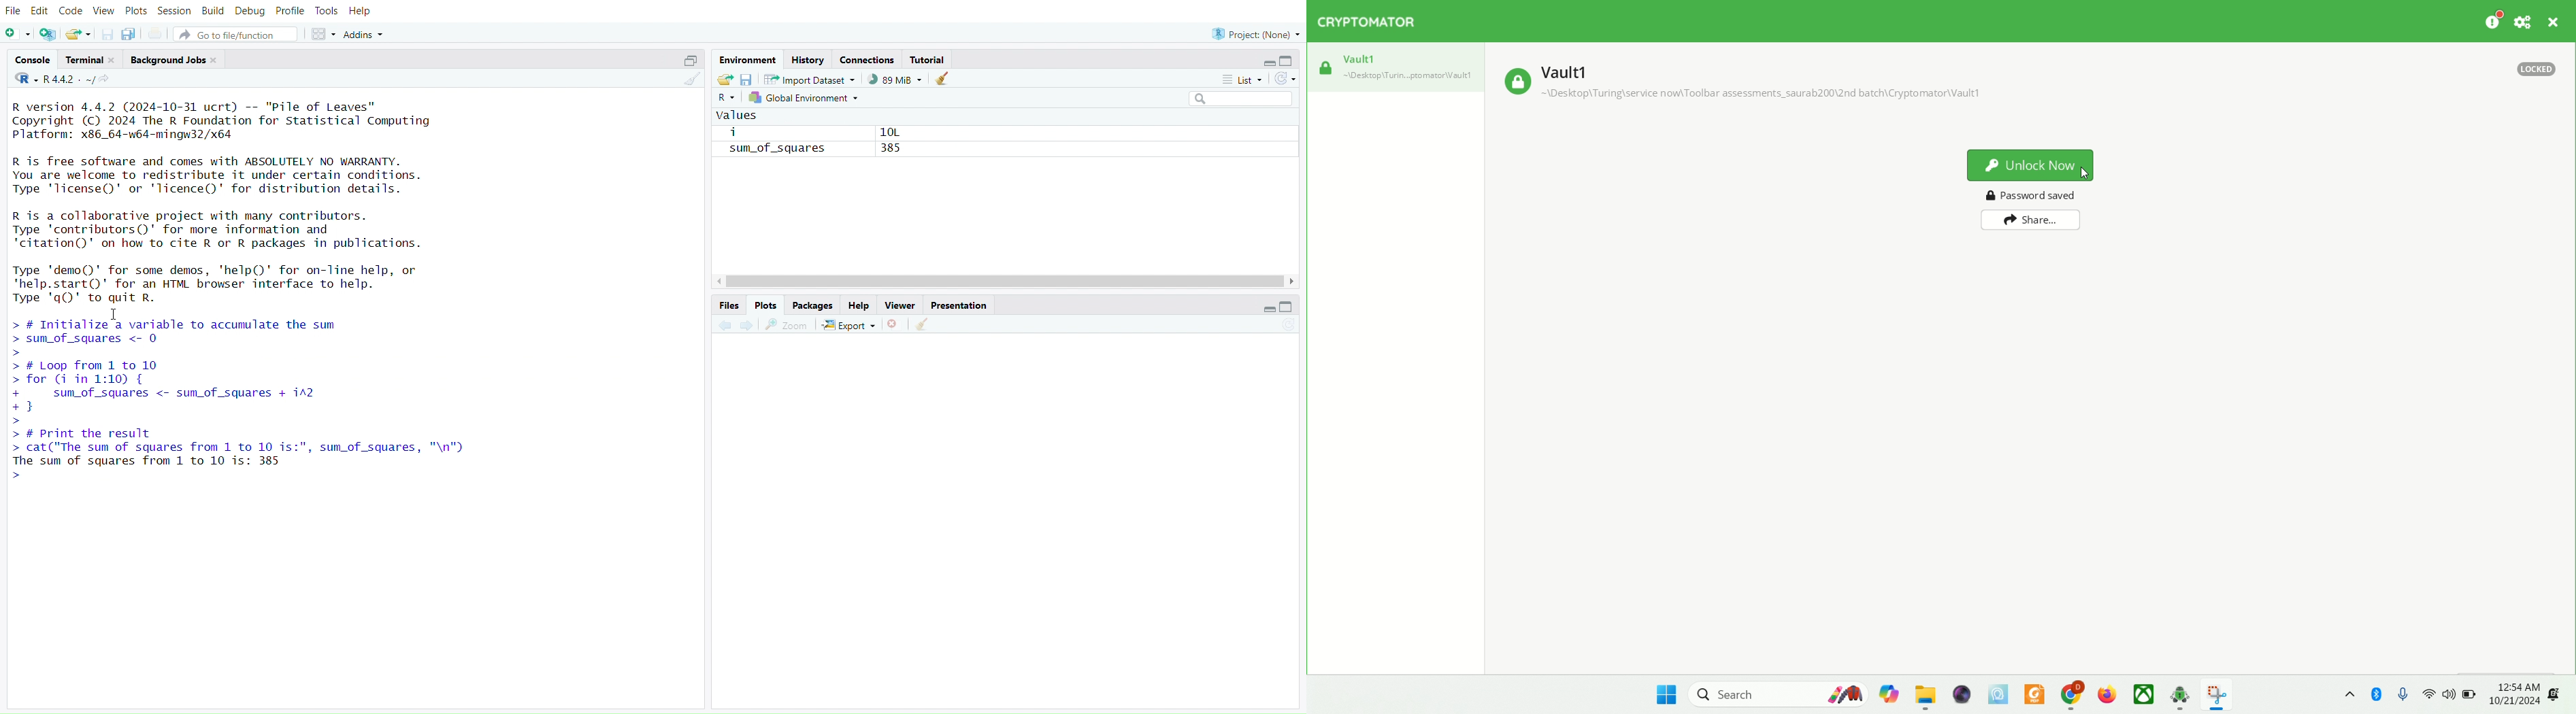  I want to click on addins, so click(368, 34).